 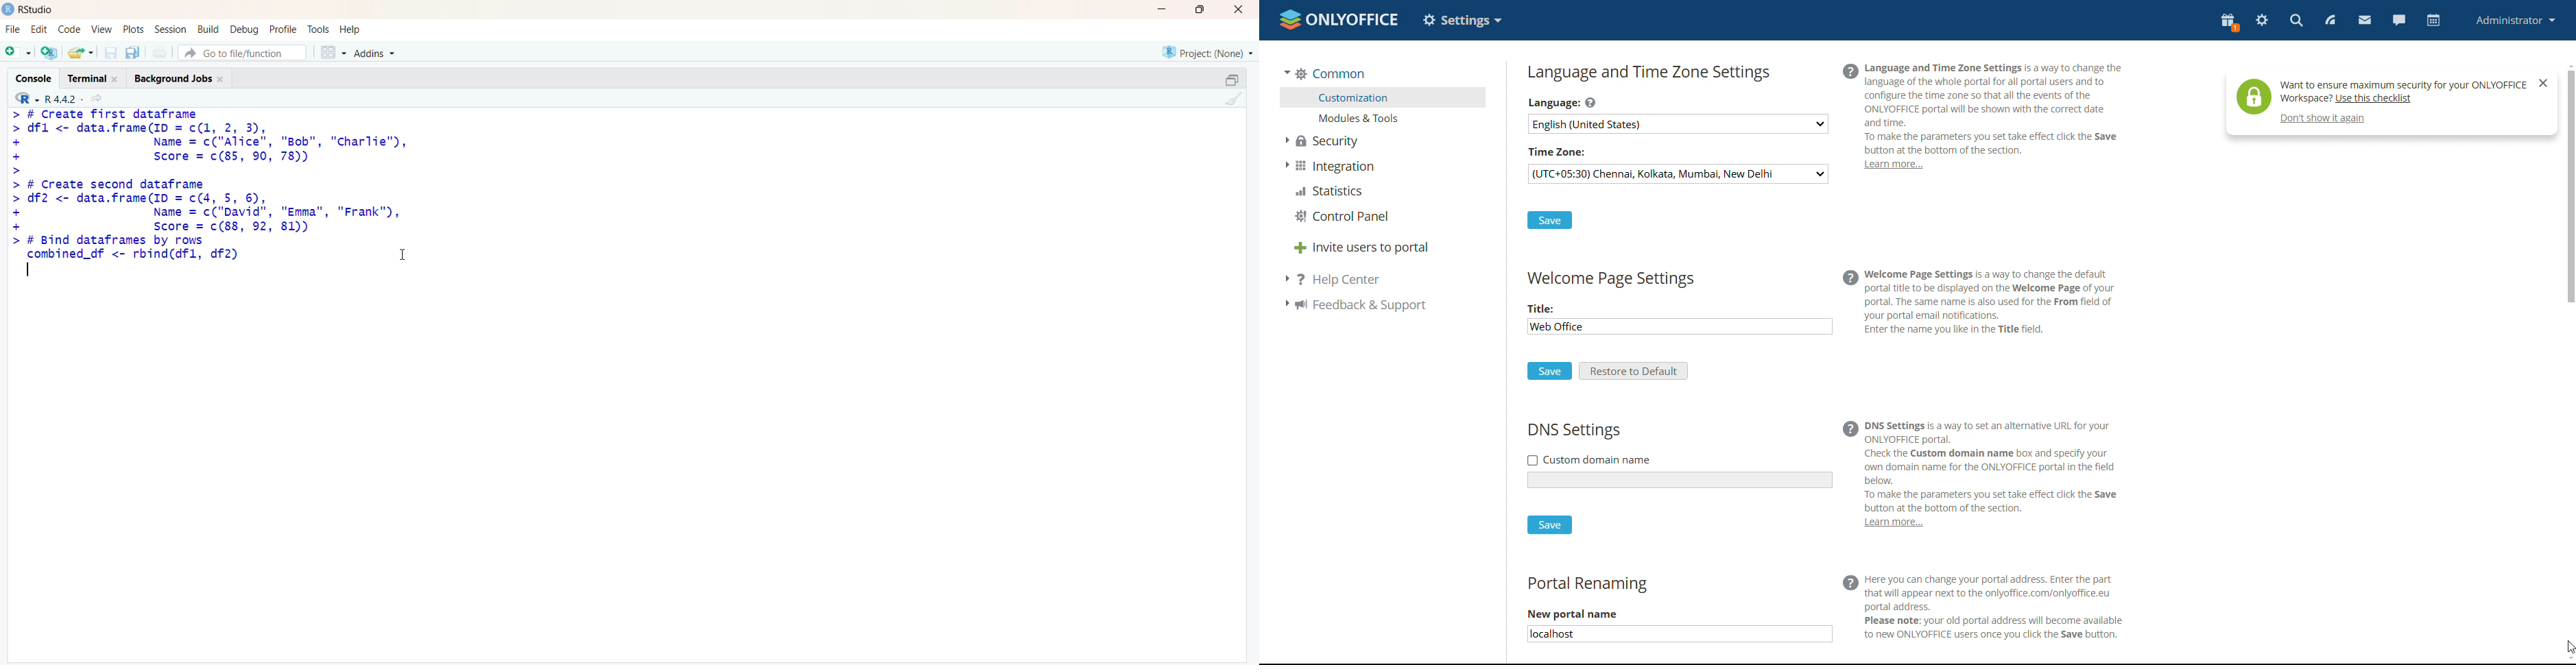 What do you see at coordinates (93, 77) in the screenshot?
I see `Terminal` at bounding box center [93, 77].